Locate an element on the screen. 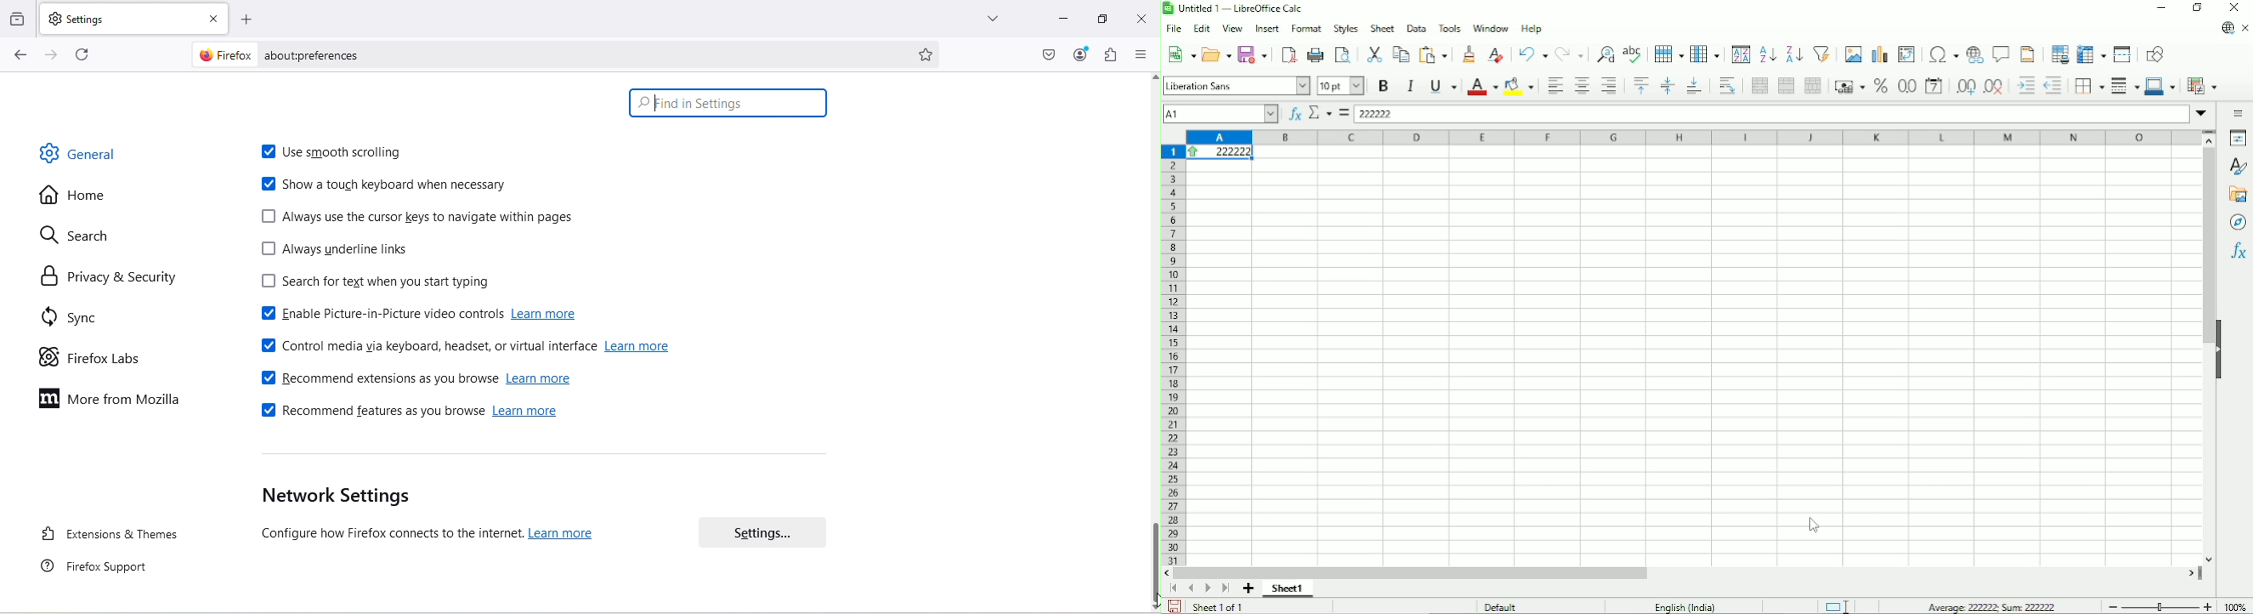 This screenshot has width=2268, height=616. Go back one page is located at coordinates (19, 56).